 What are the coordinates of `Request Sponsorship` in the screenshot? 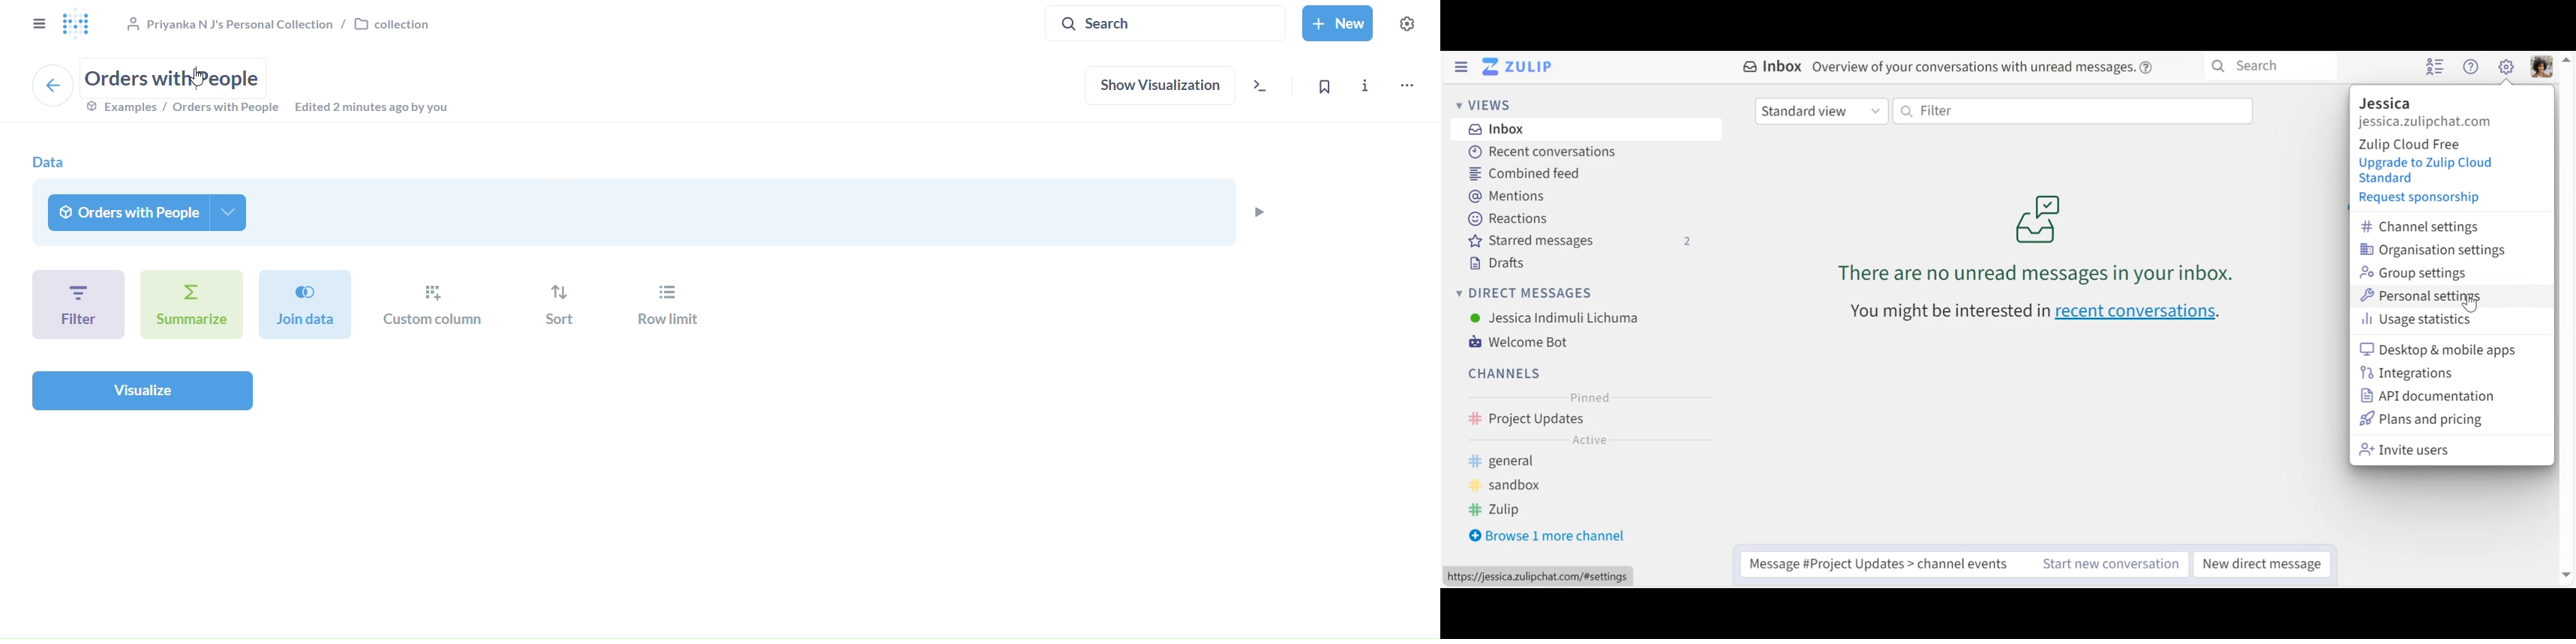 It's located at (2418, 199).